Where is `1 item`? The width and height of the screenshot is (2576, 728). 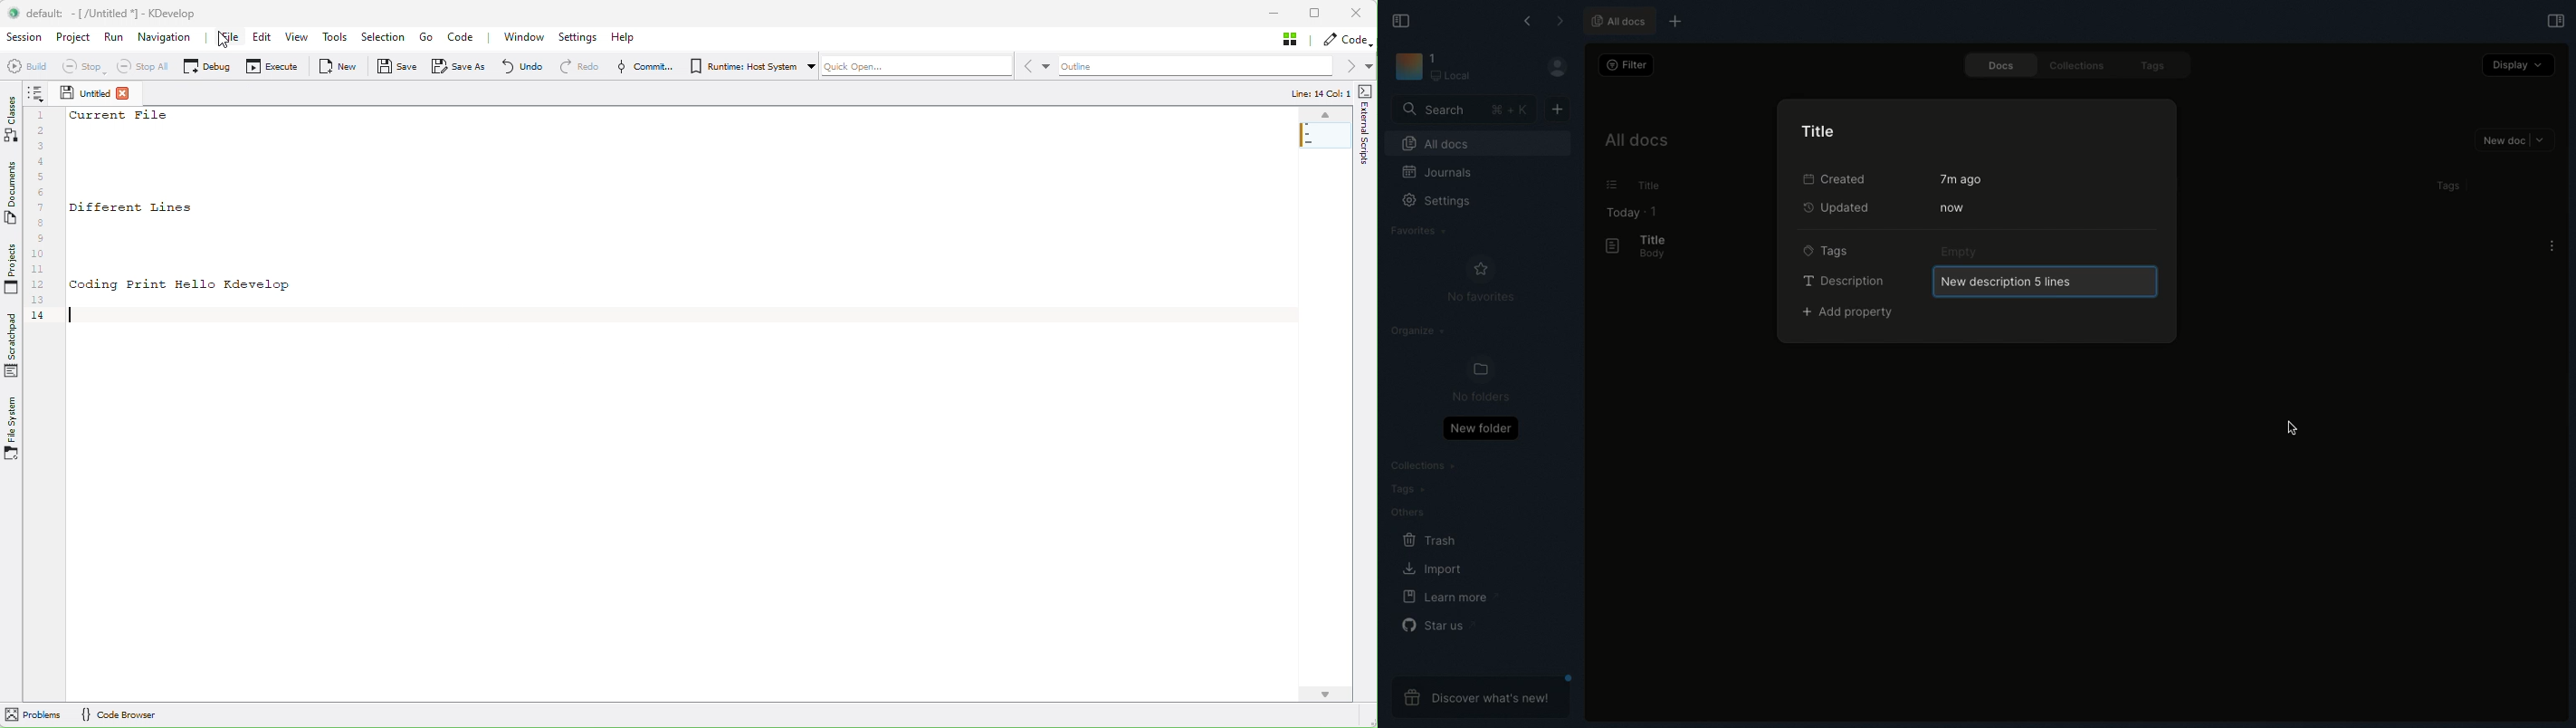
1 item is located at coordinates (1654, 211).